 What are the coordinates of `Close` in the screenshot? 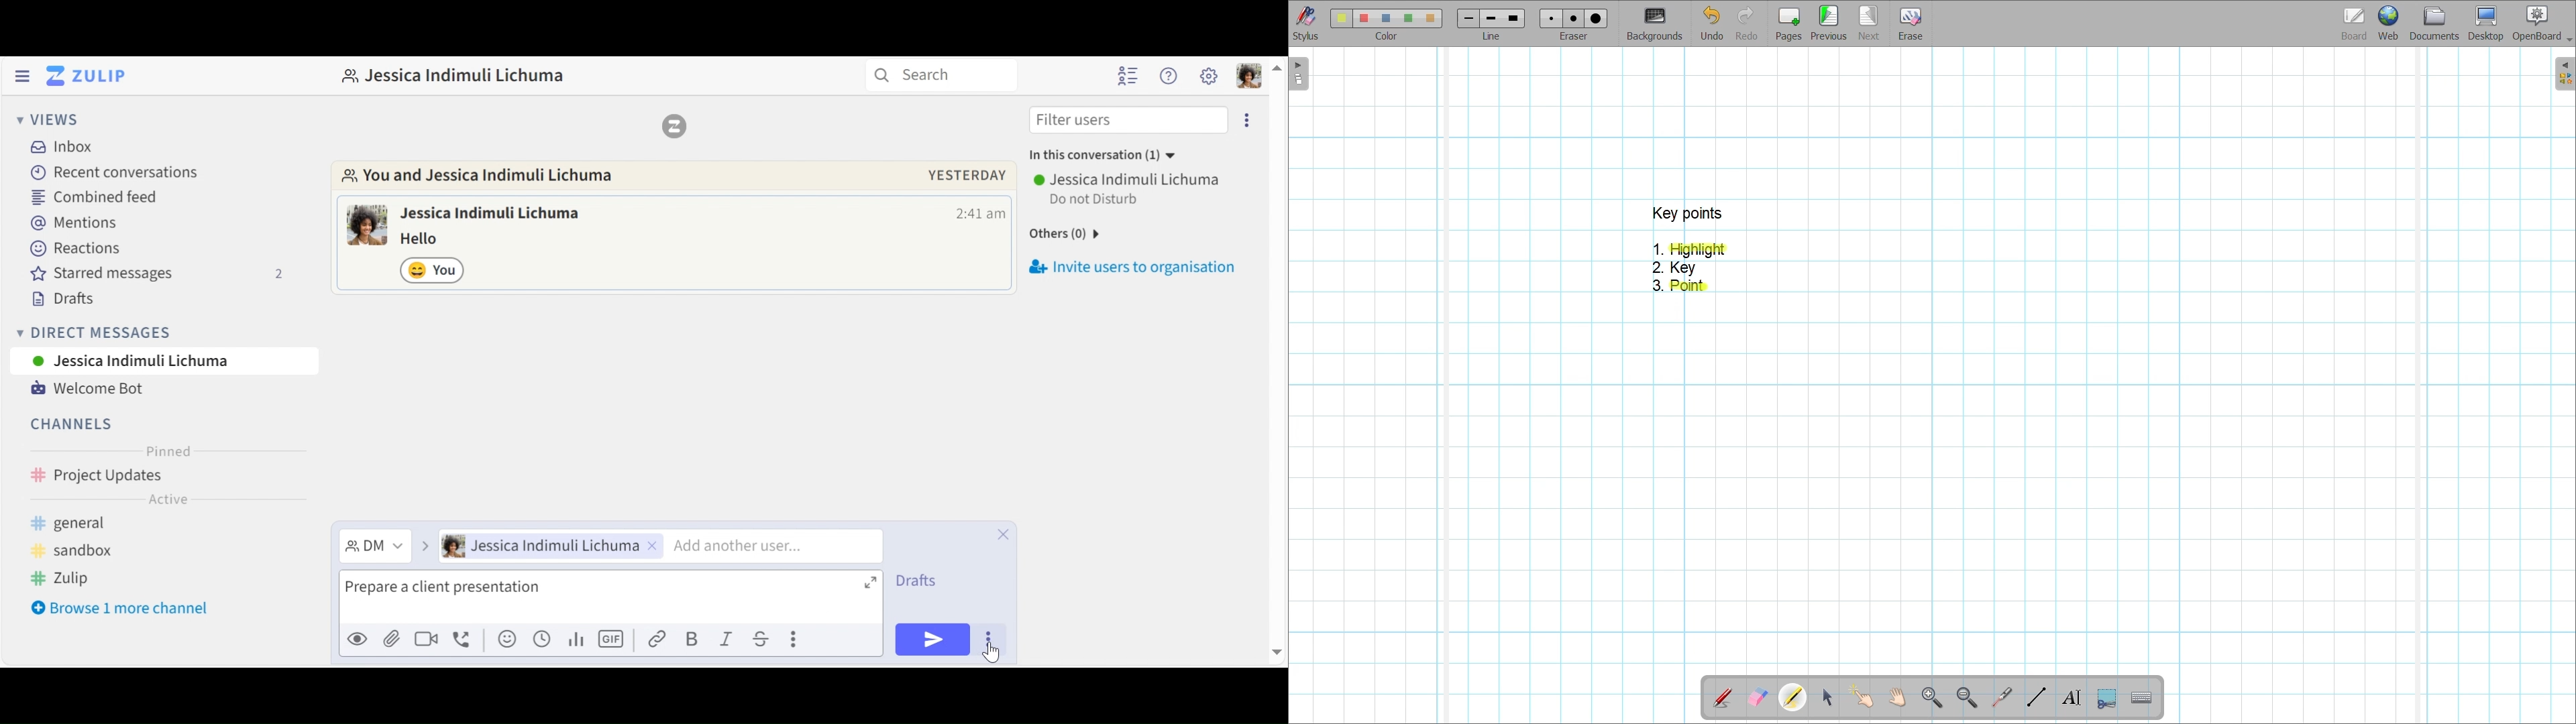 It's located at (1003, 533).